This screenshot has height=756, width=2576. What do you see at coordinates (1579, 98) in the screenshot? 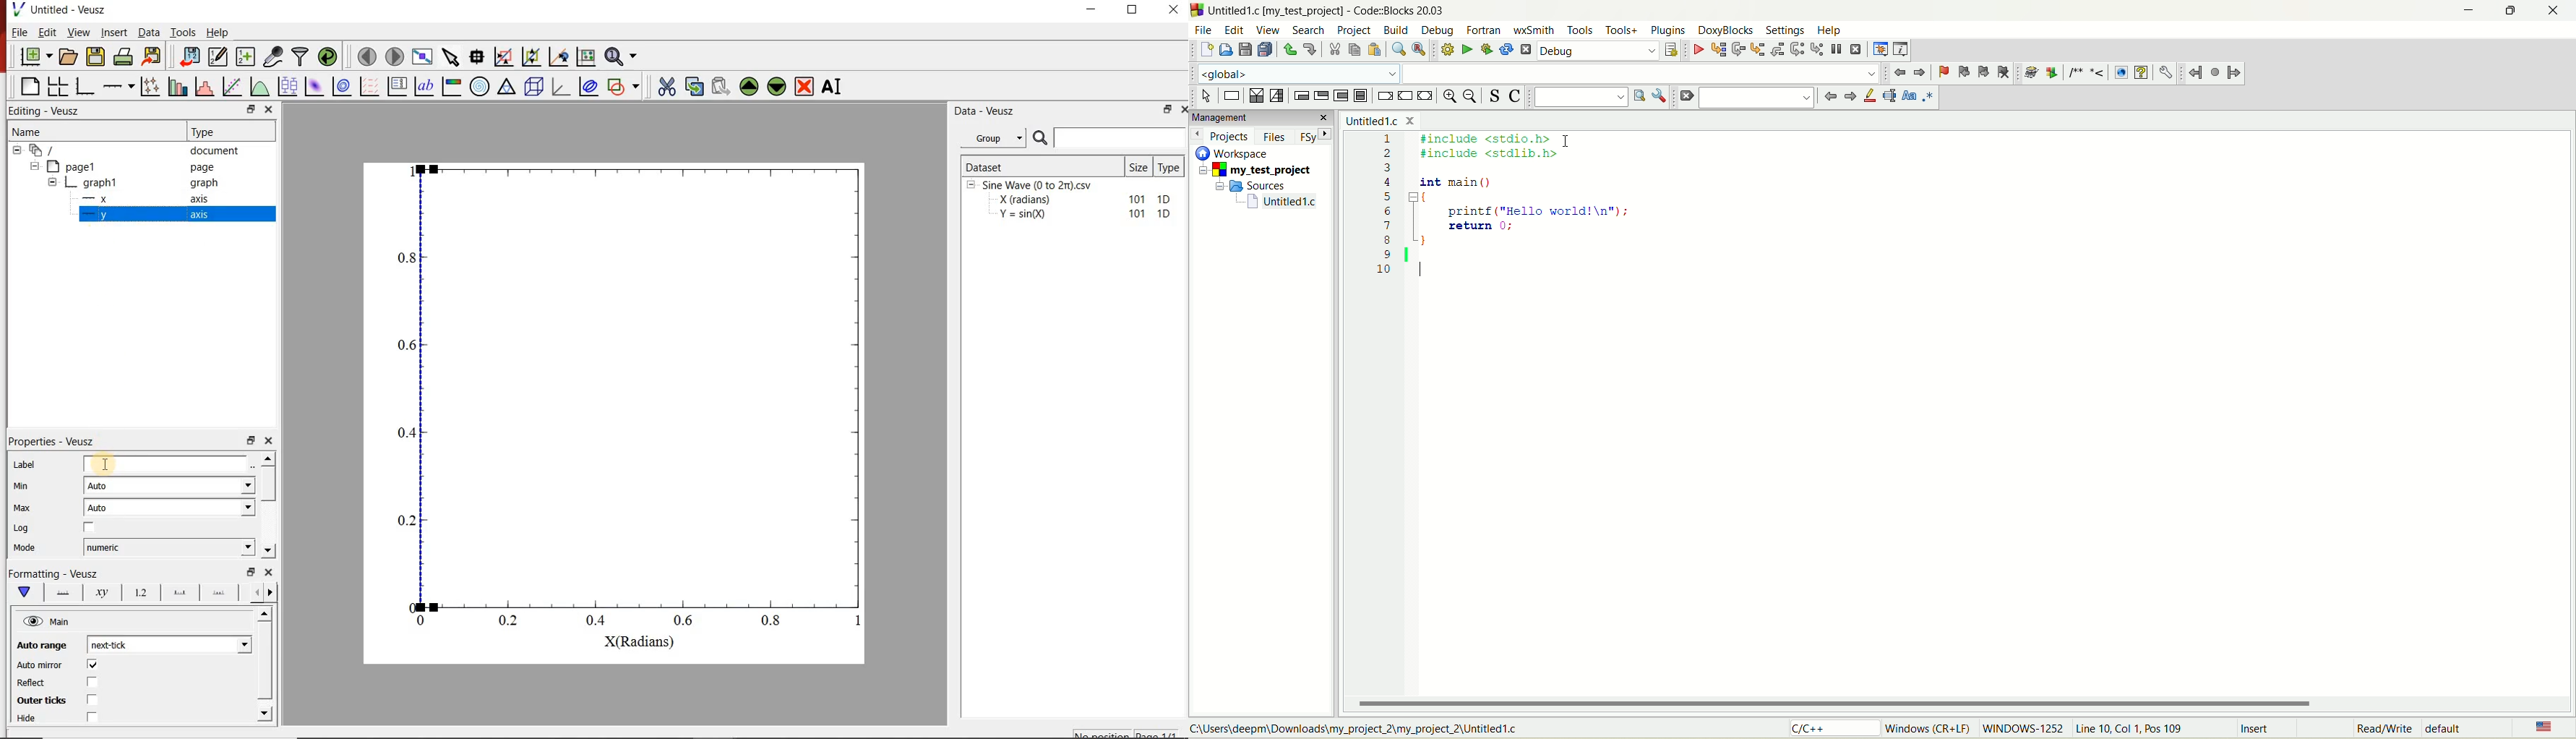
I see `text search` at bounding box center [1579, 98].